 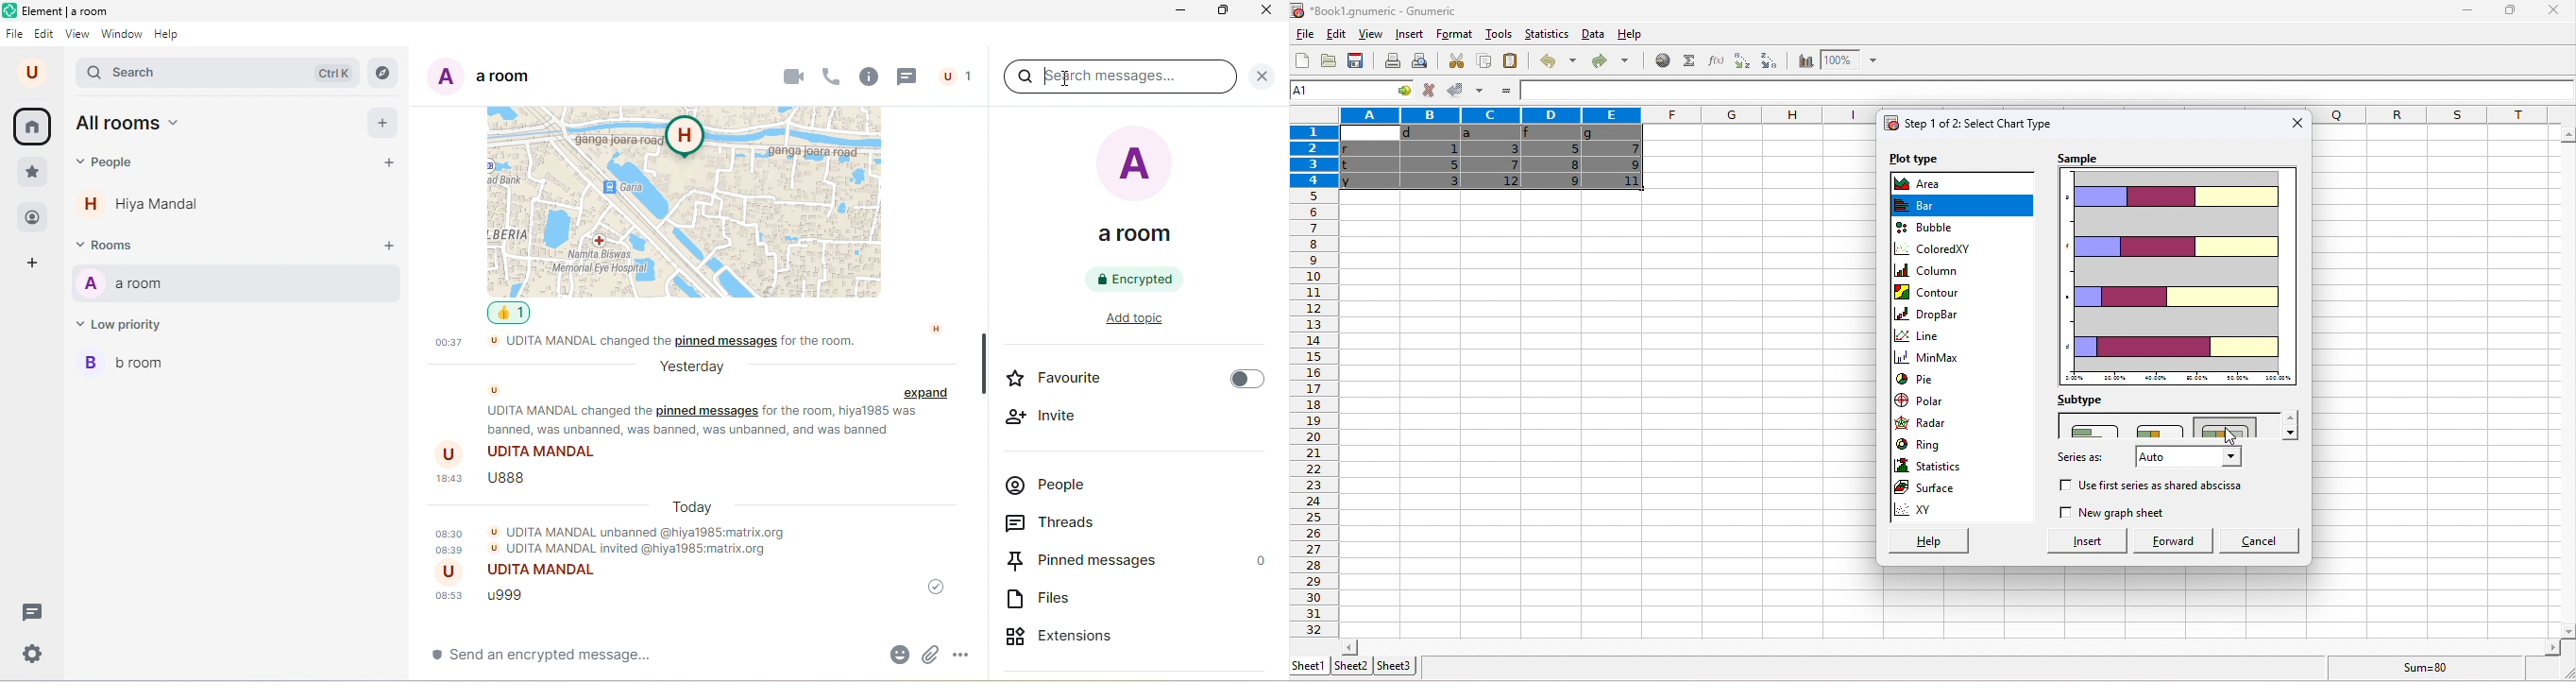 What do you see at coordinates (2511, 12) in the screenshot?
I see `maximize` at bounding box center [2511, 12].